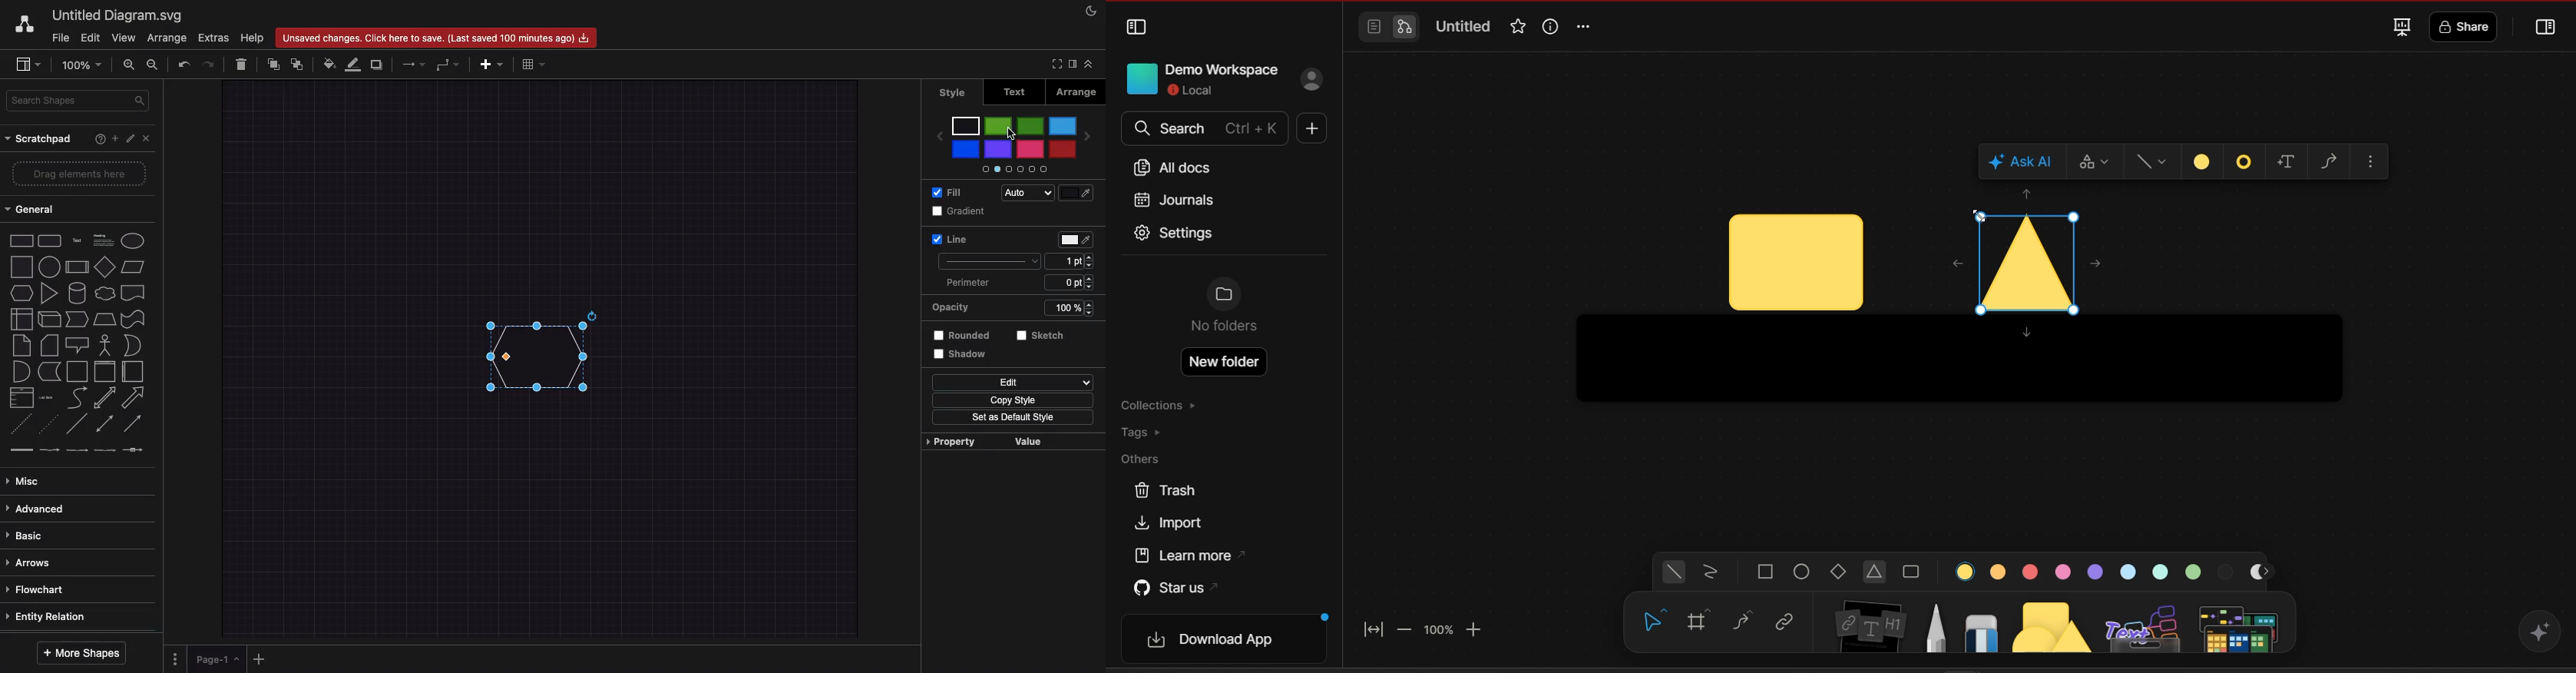  What do you see at coordinates (24, 27) in the screenshot?
I see `Draw.io` at bounding box center [24, 27].